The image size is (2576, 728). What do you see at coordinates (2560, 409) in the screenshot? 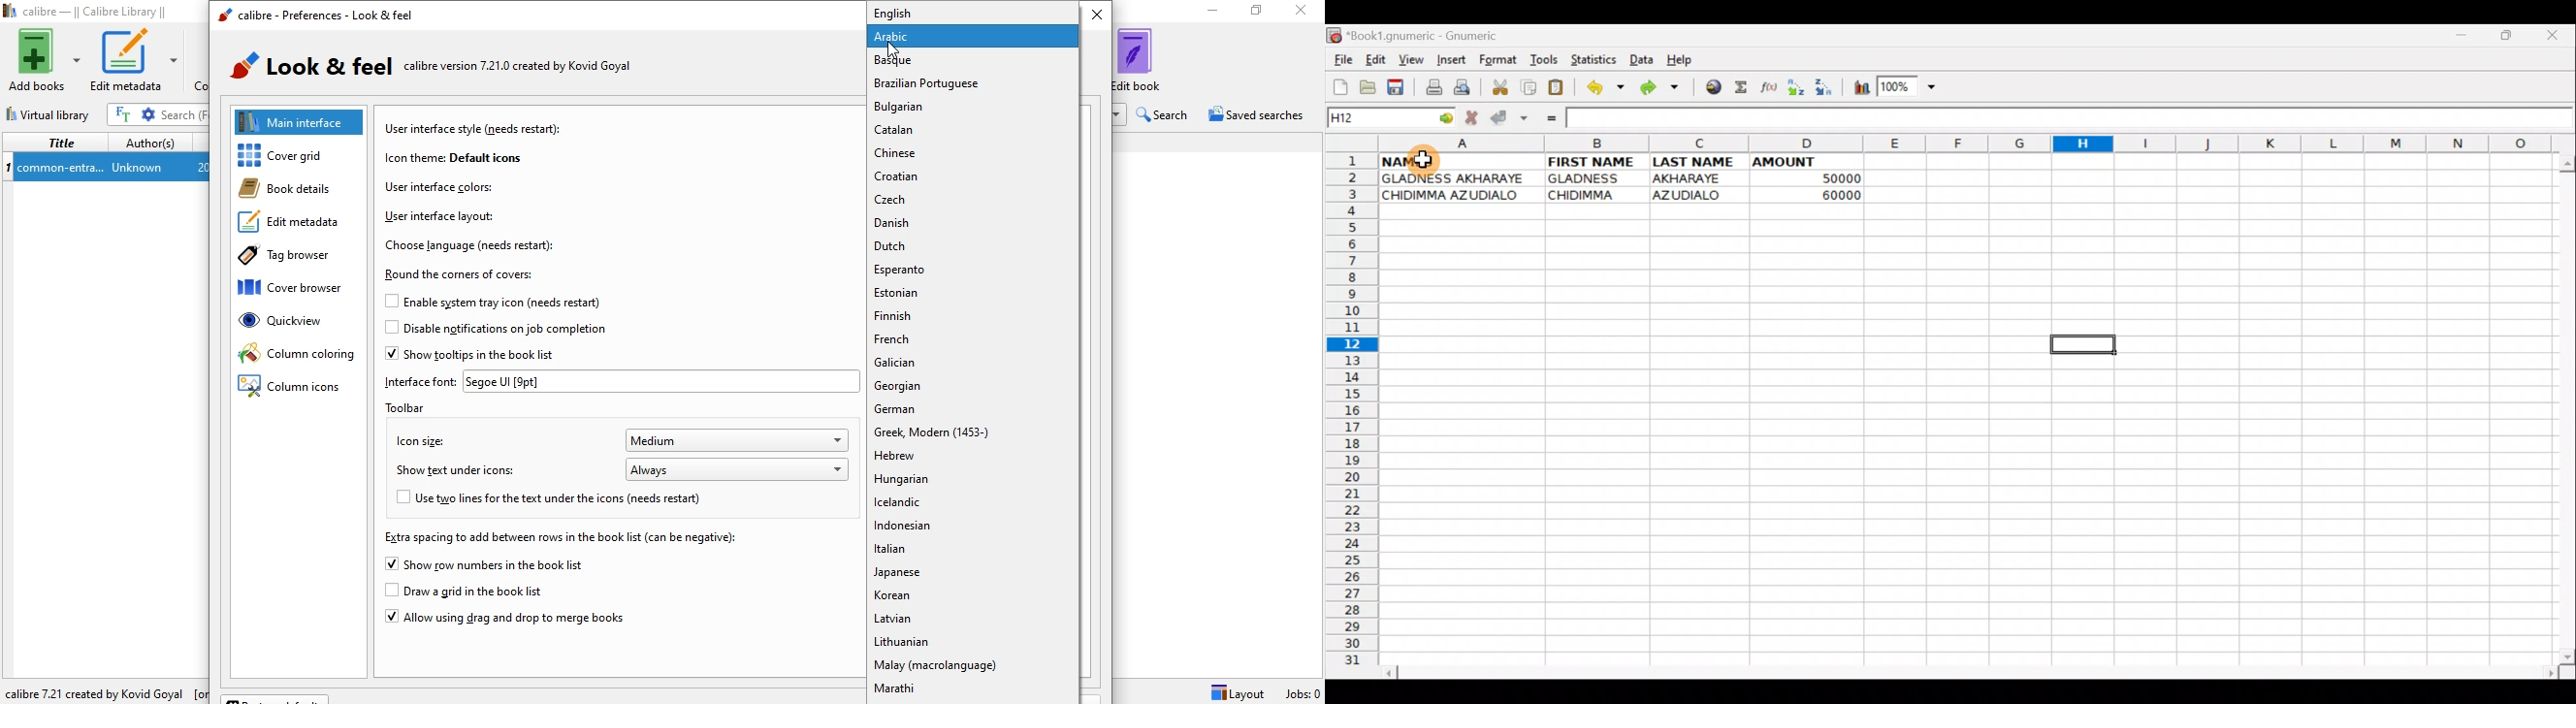
I see `Scroll bar` at bounding box center [2560, 409].